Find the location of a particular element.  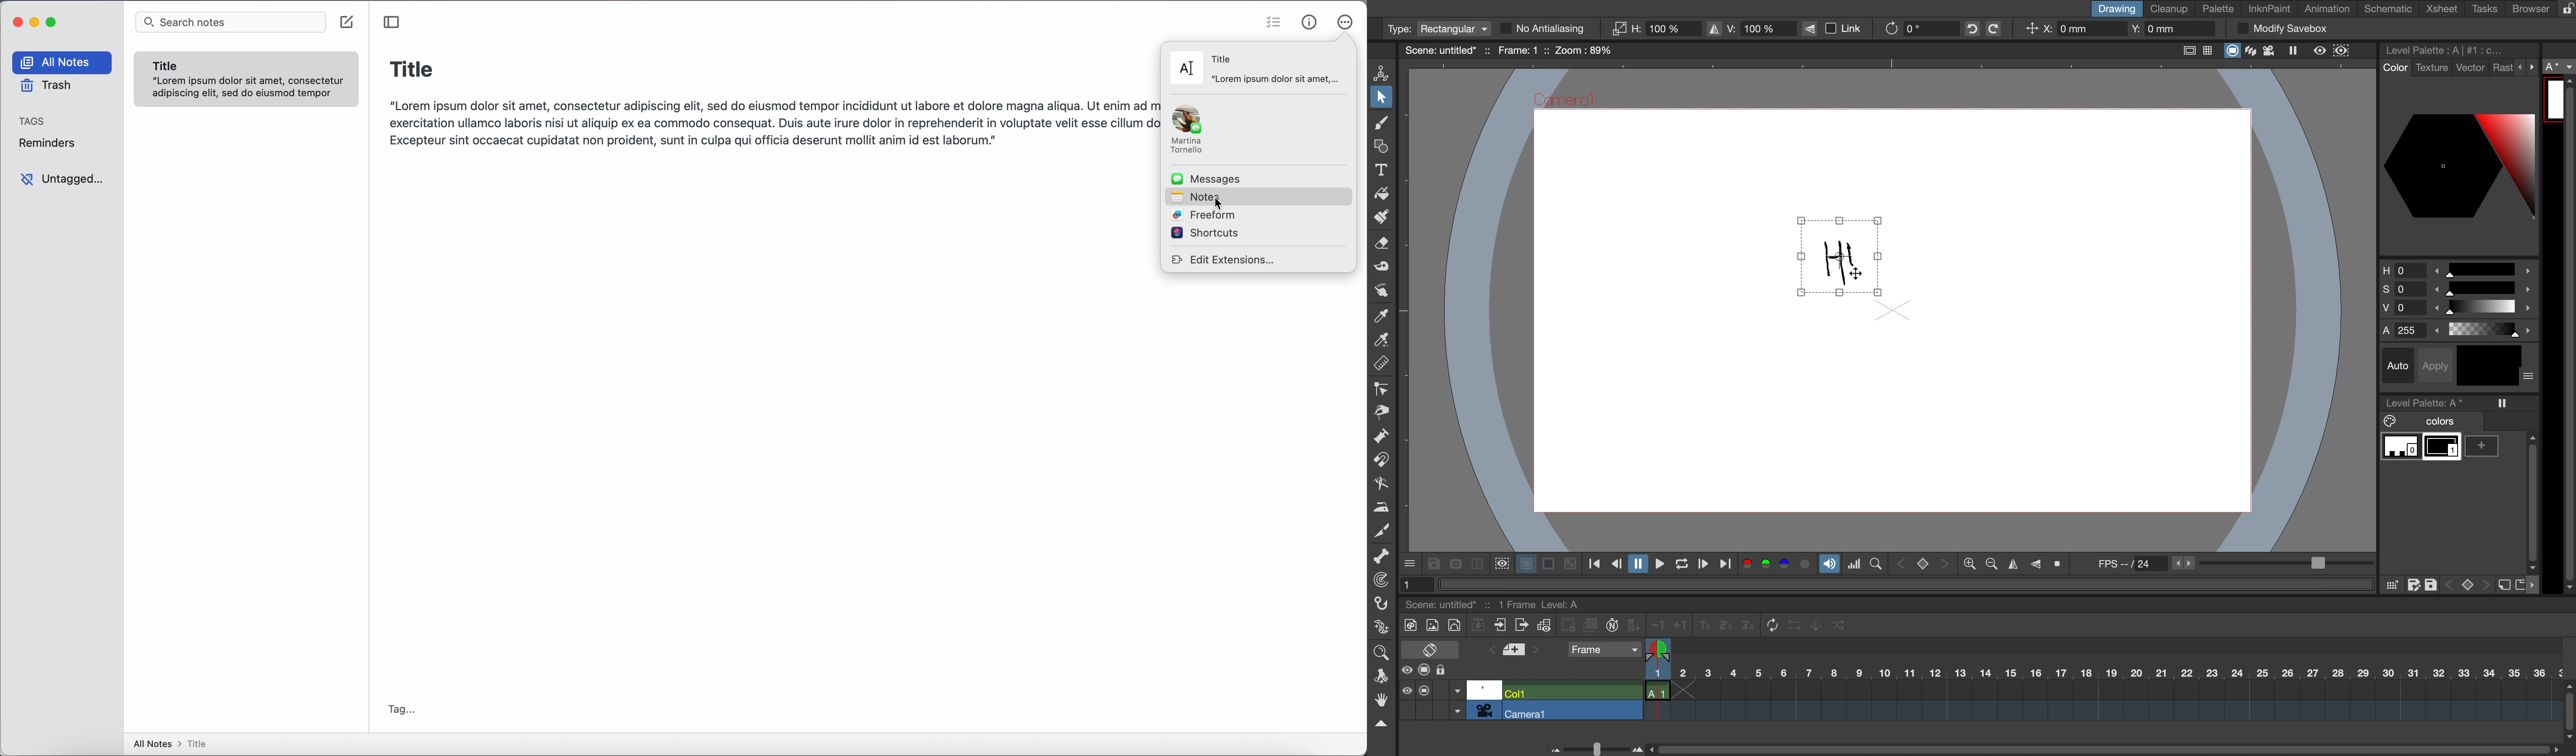

search bar is located at coordinates (231, 23).